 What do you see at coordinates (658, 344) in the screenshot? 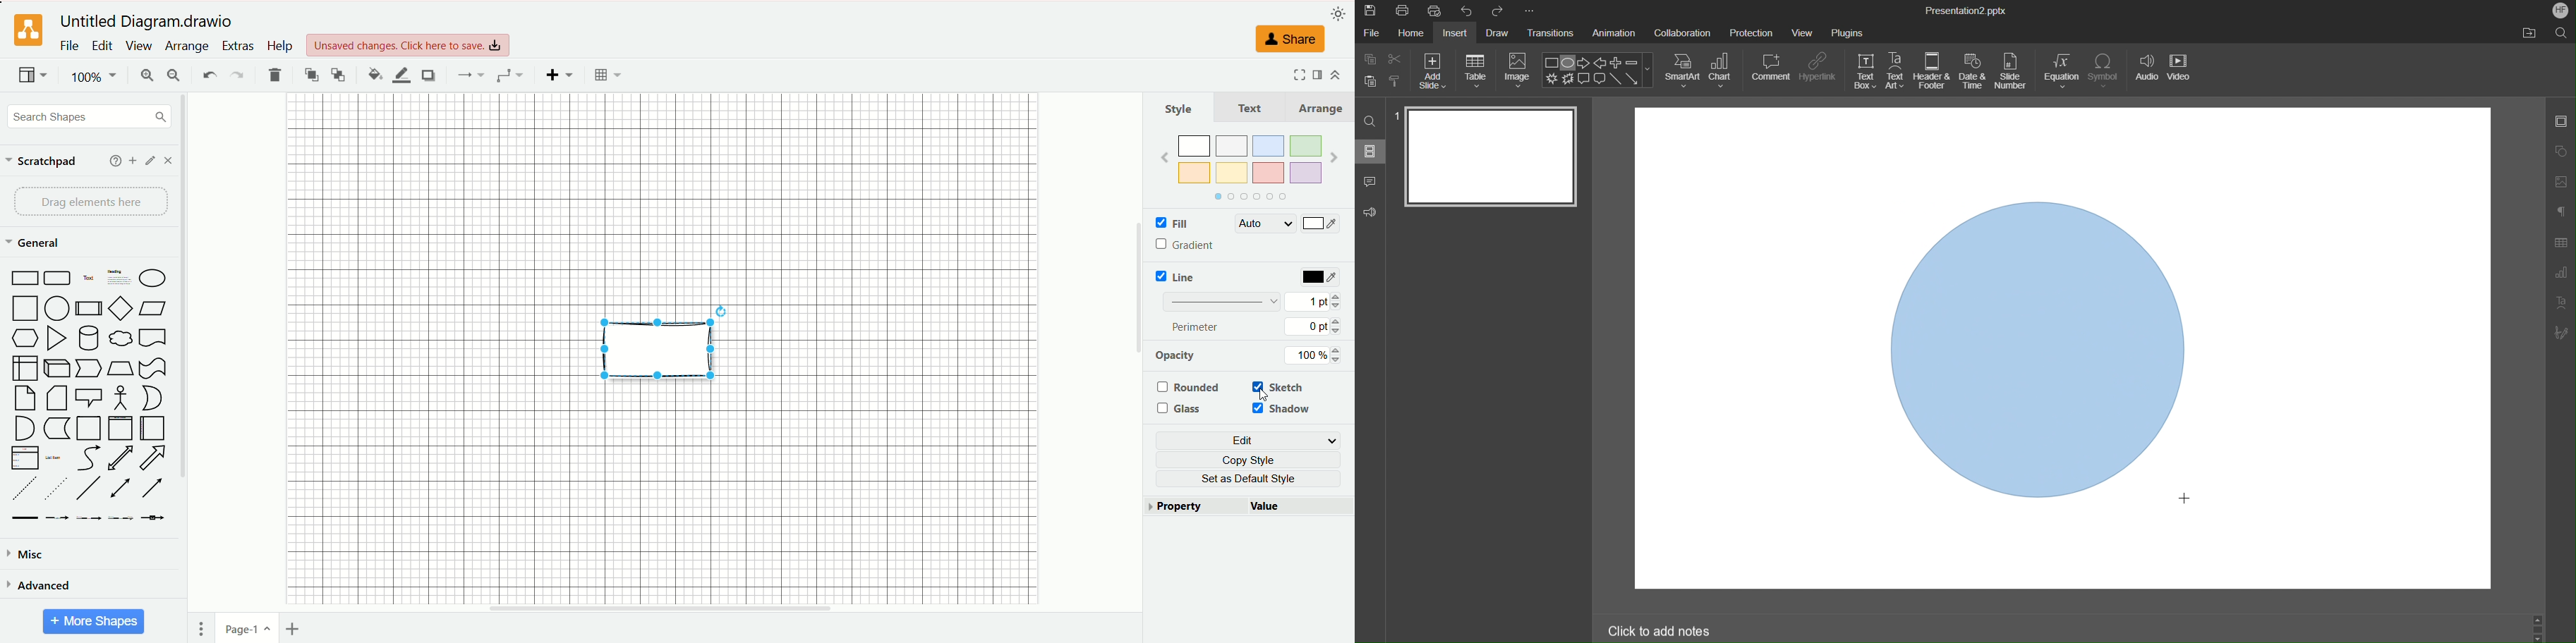
I see `shape selected` at bounding box center [658, 344].